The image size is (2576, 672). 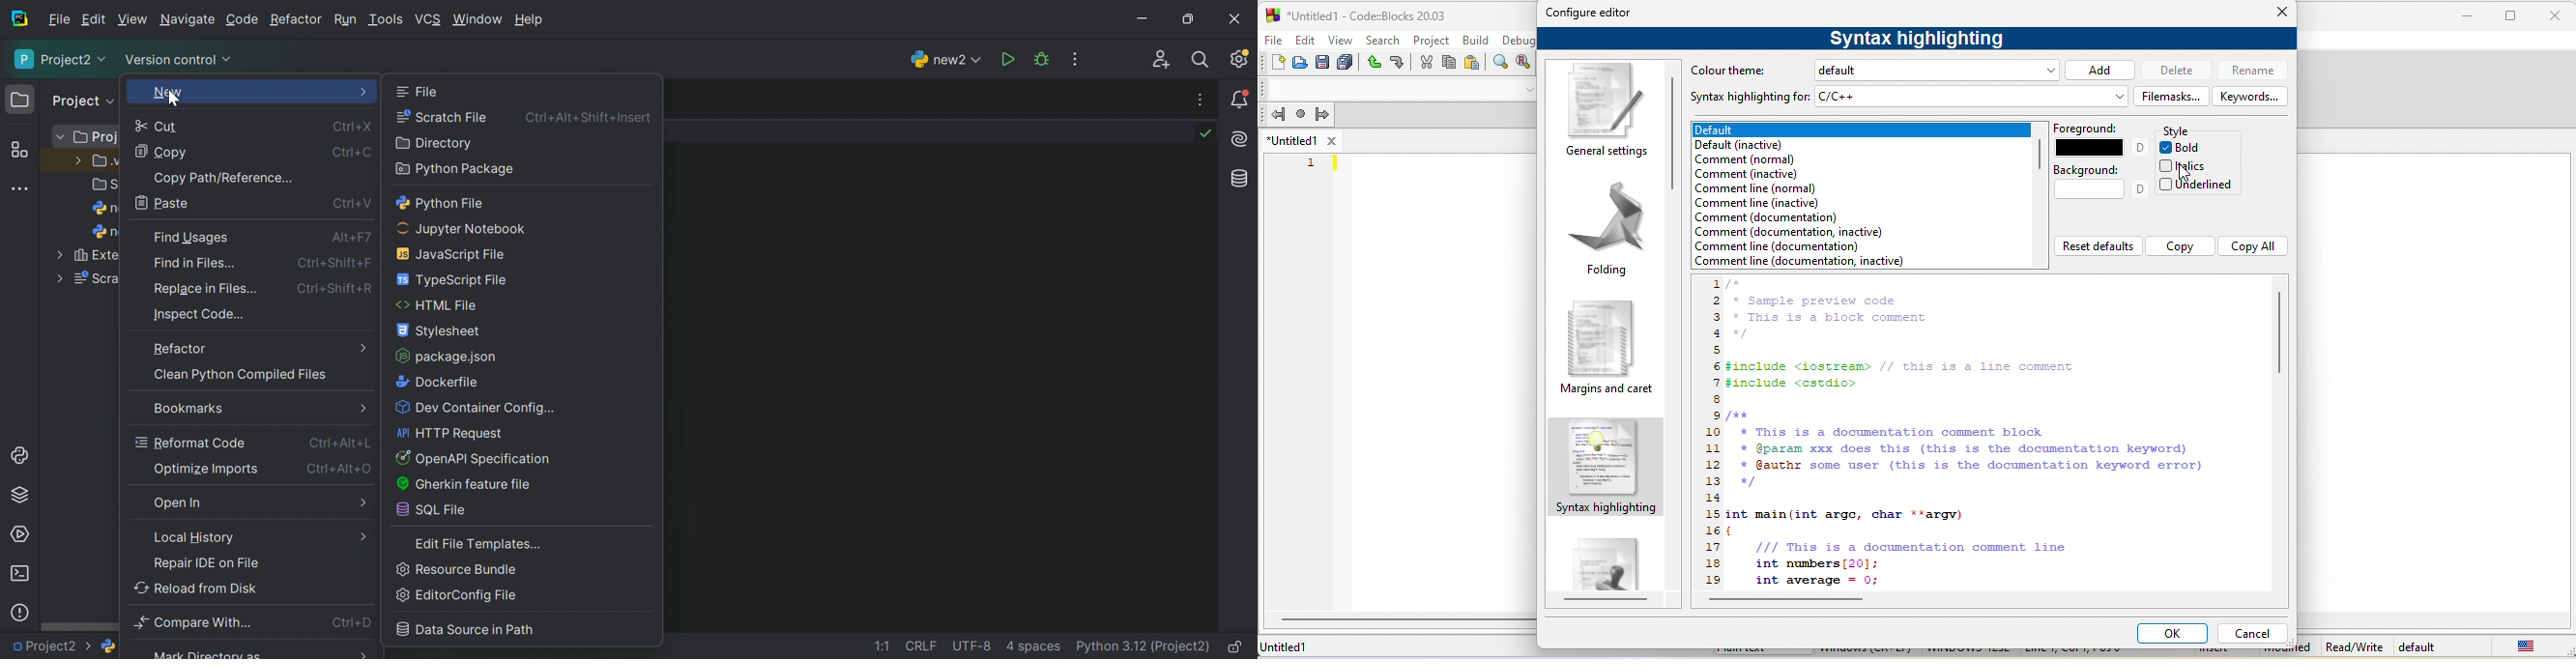 What do you see at coordinates (1735, 72) in the screenshot?
I see `colour theme` at bounding box center [1735, 72].